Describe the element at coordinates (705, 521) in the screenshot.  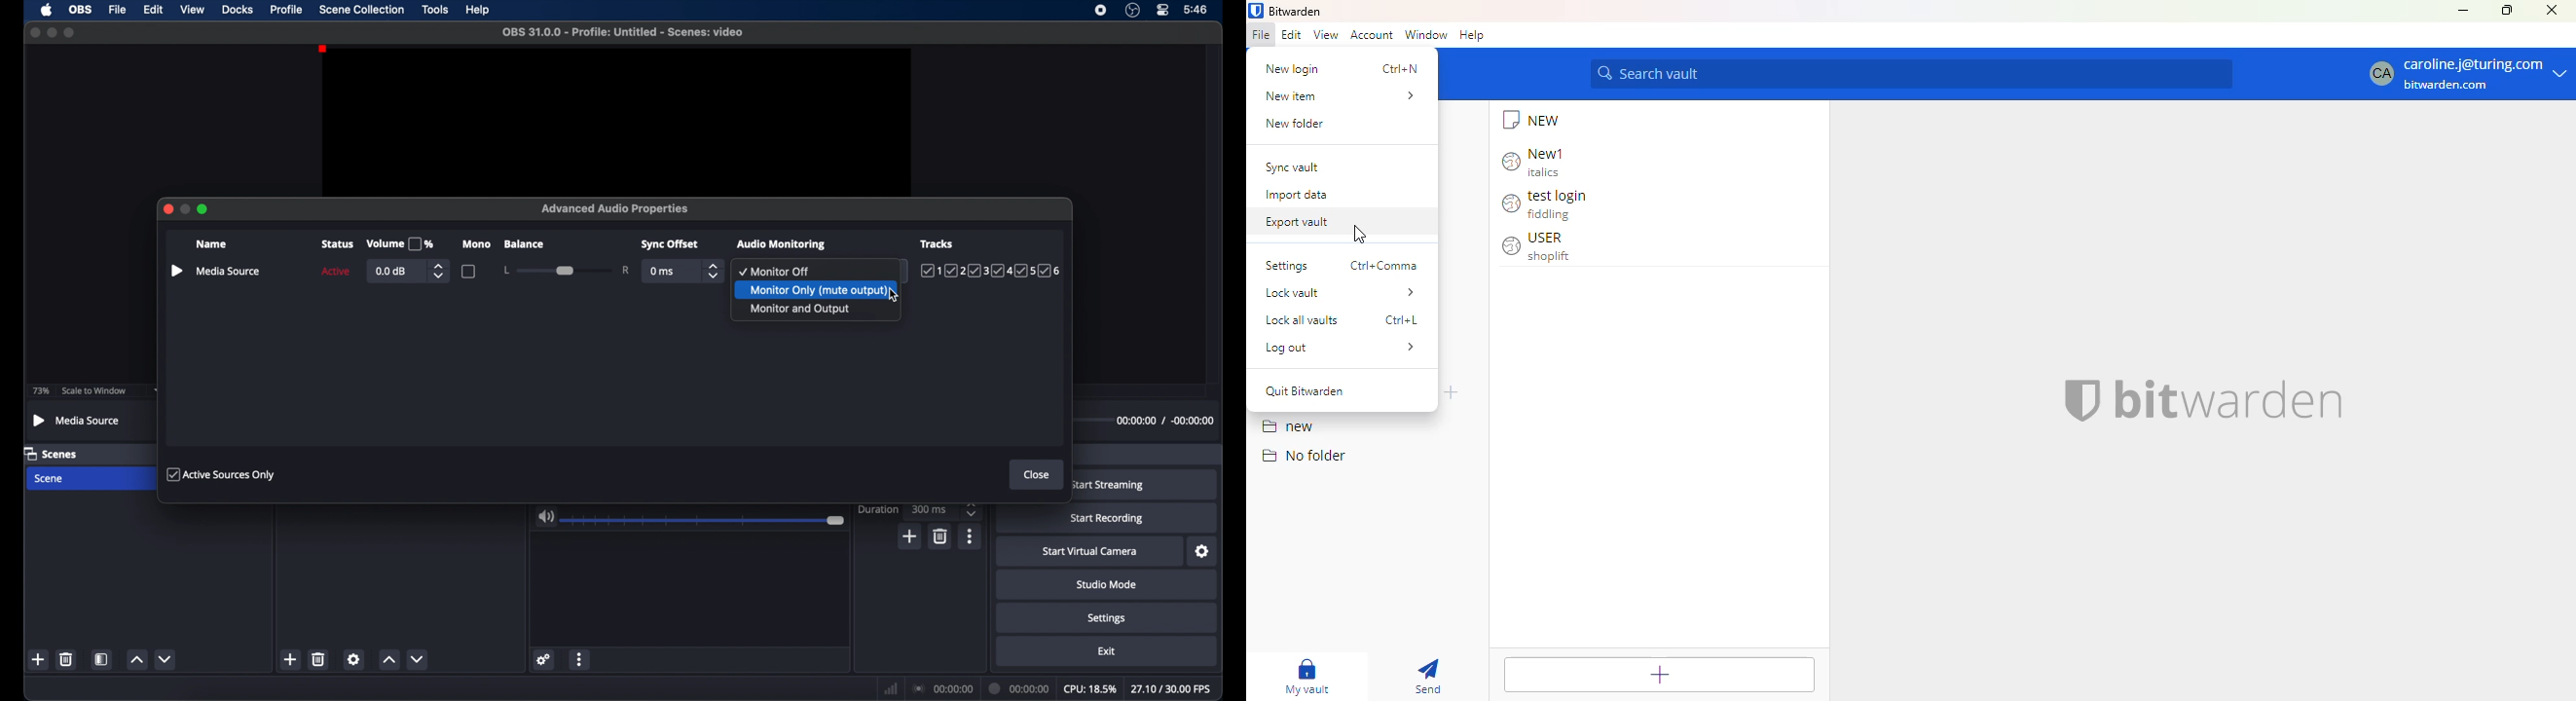
I see `slider` at that location.